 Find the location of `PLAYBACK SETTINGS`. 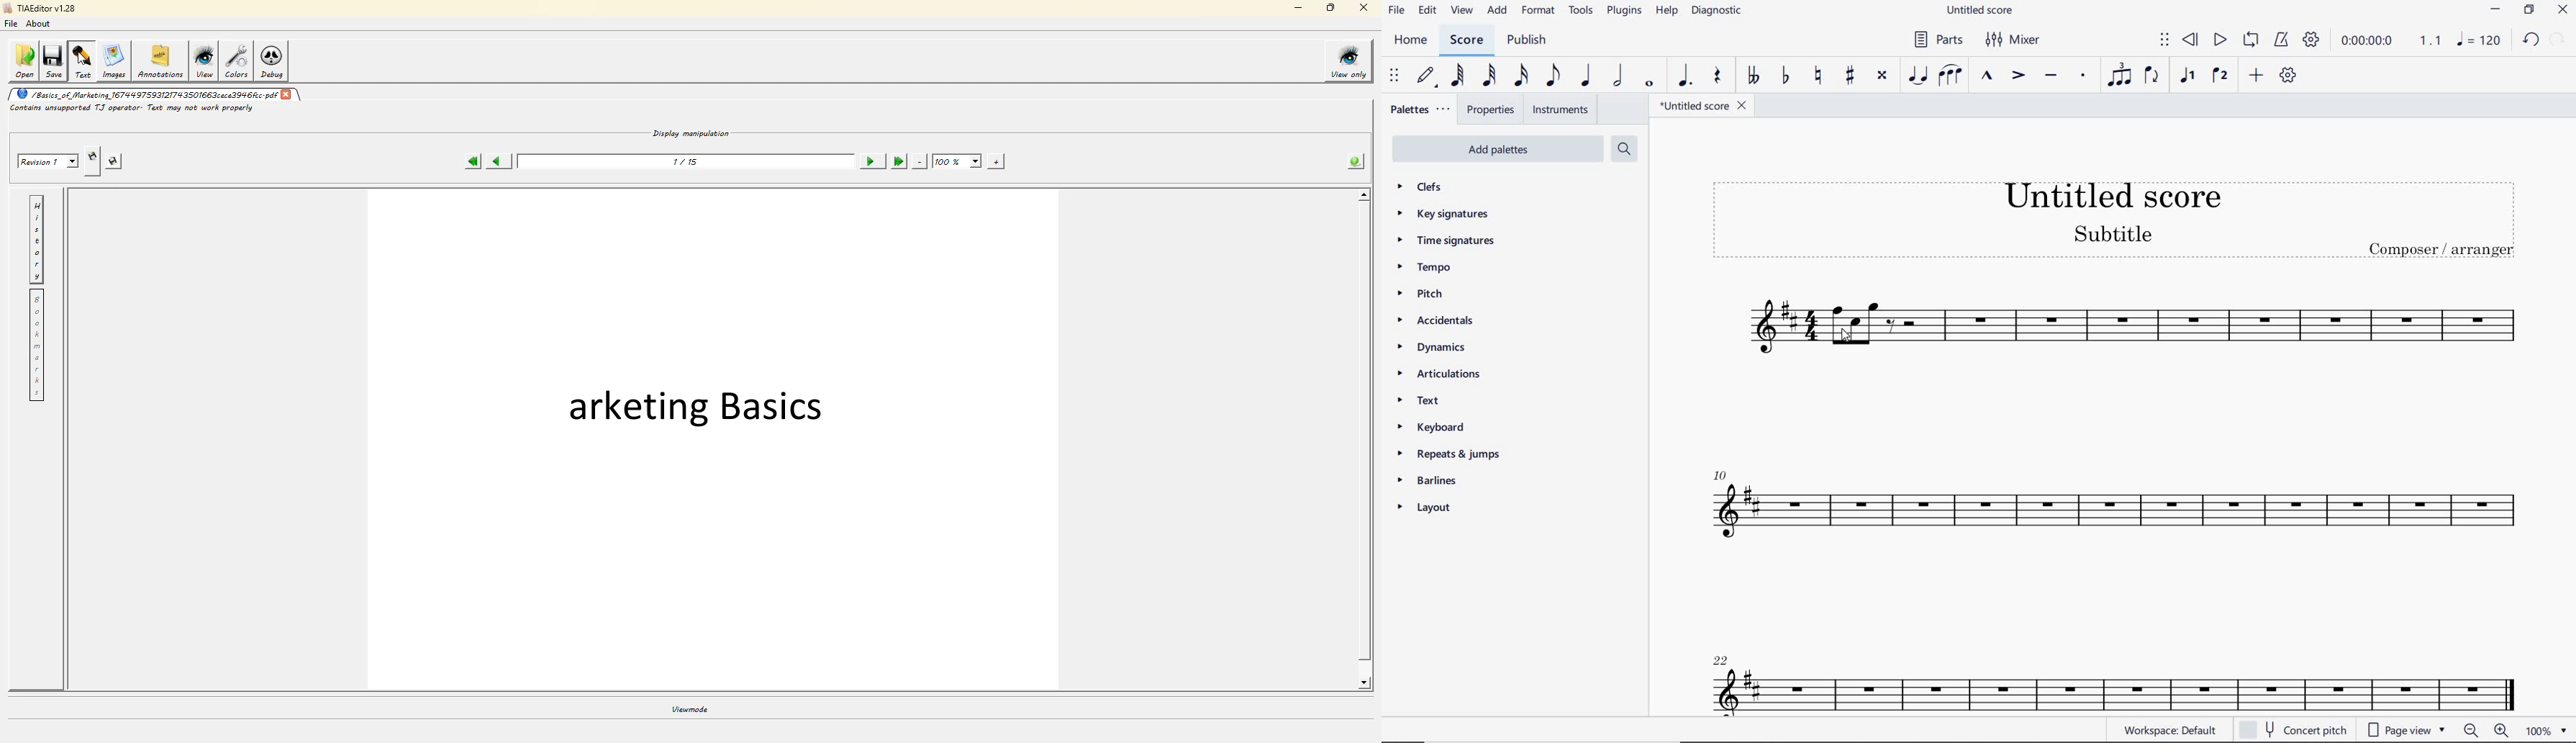

PLAYBACK SETTINGS is located at coordinates (2313, 40).